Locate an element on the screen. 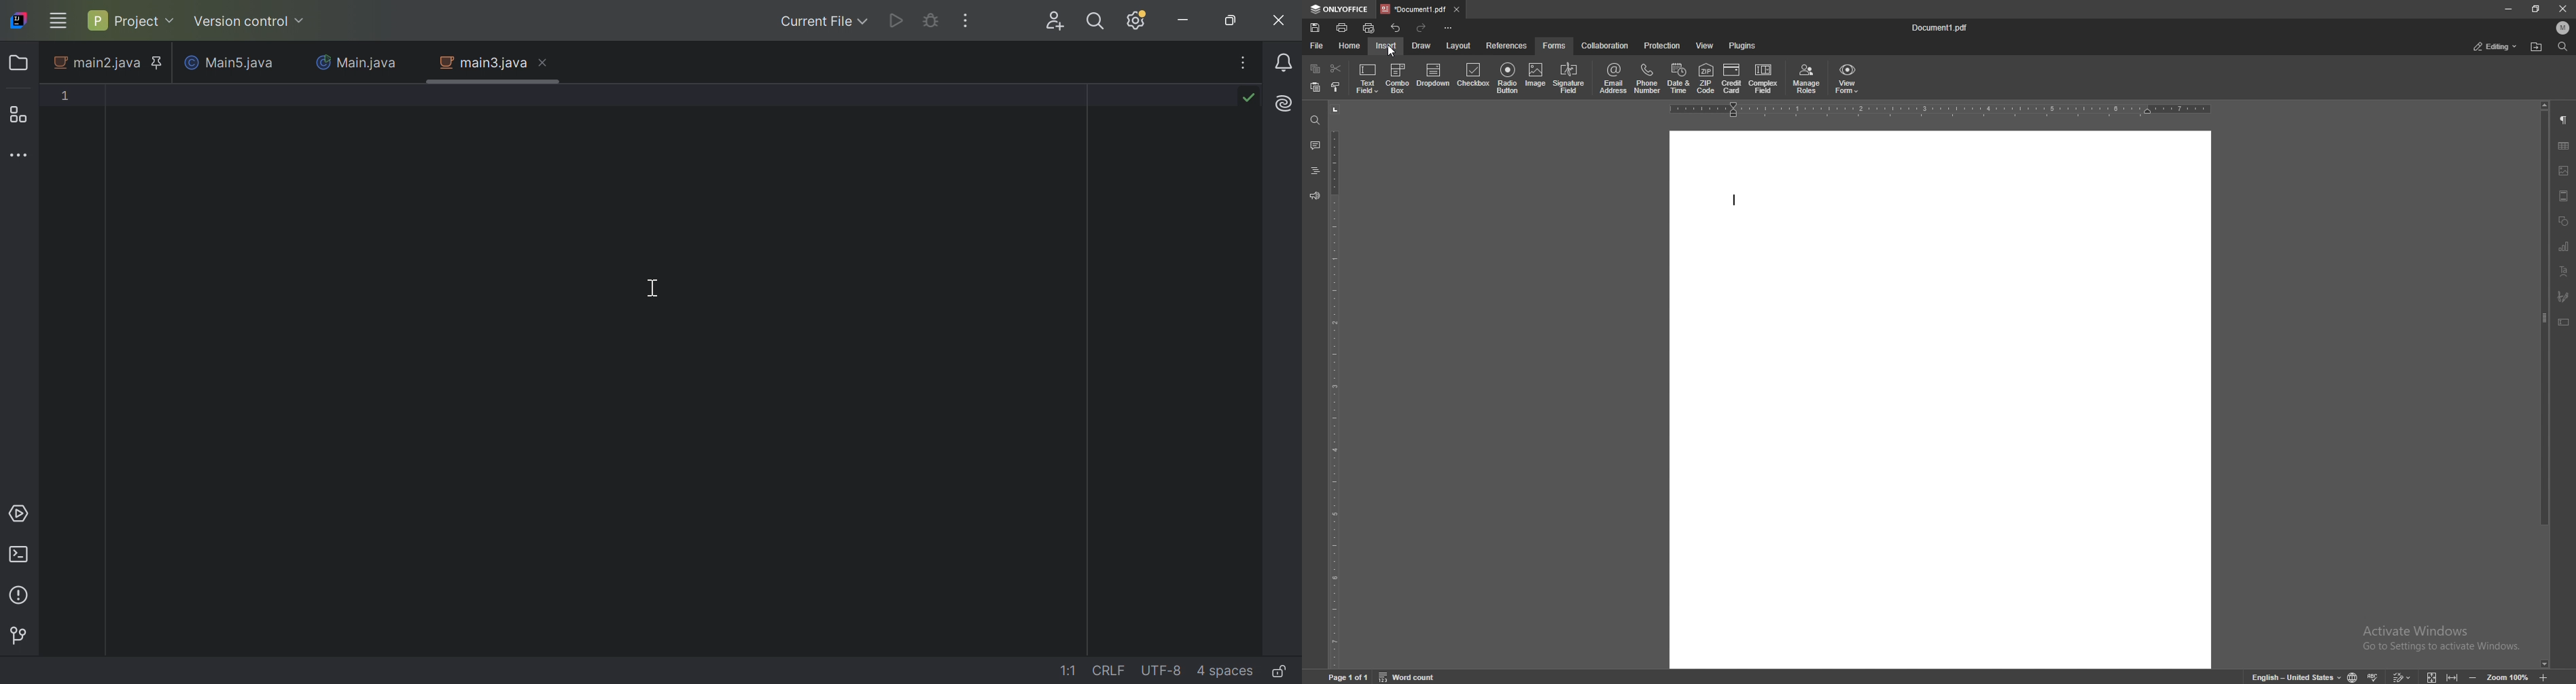 This screenshot has width=2576, height=700. fit to page is located at coordinates (2432, 675).